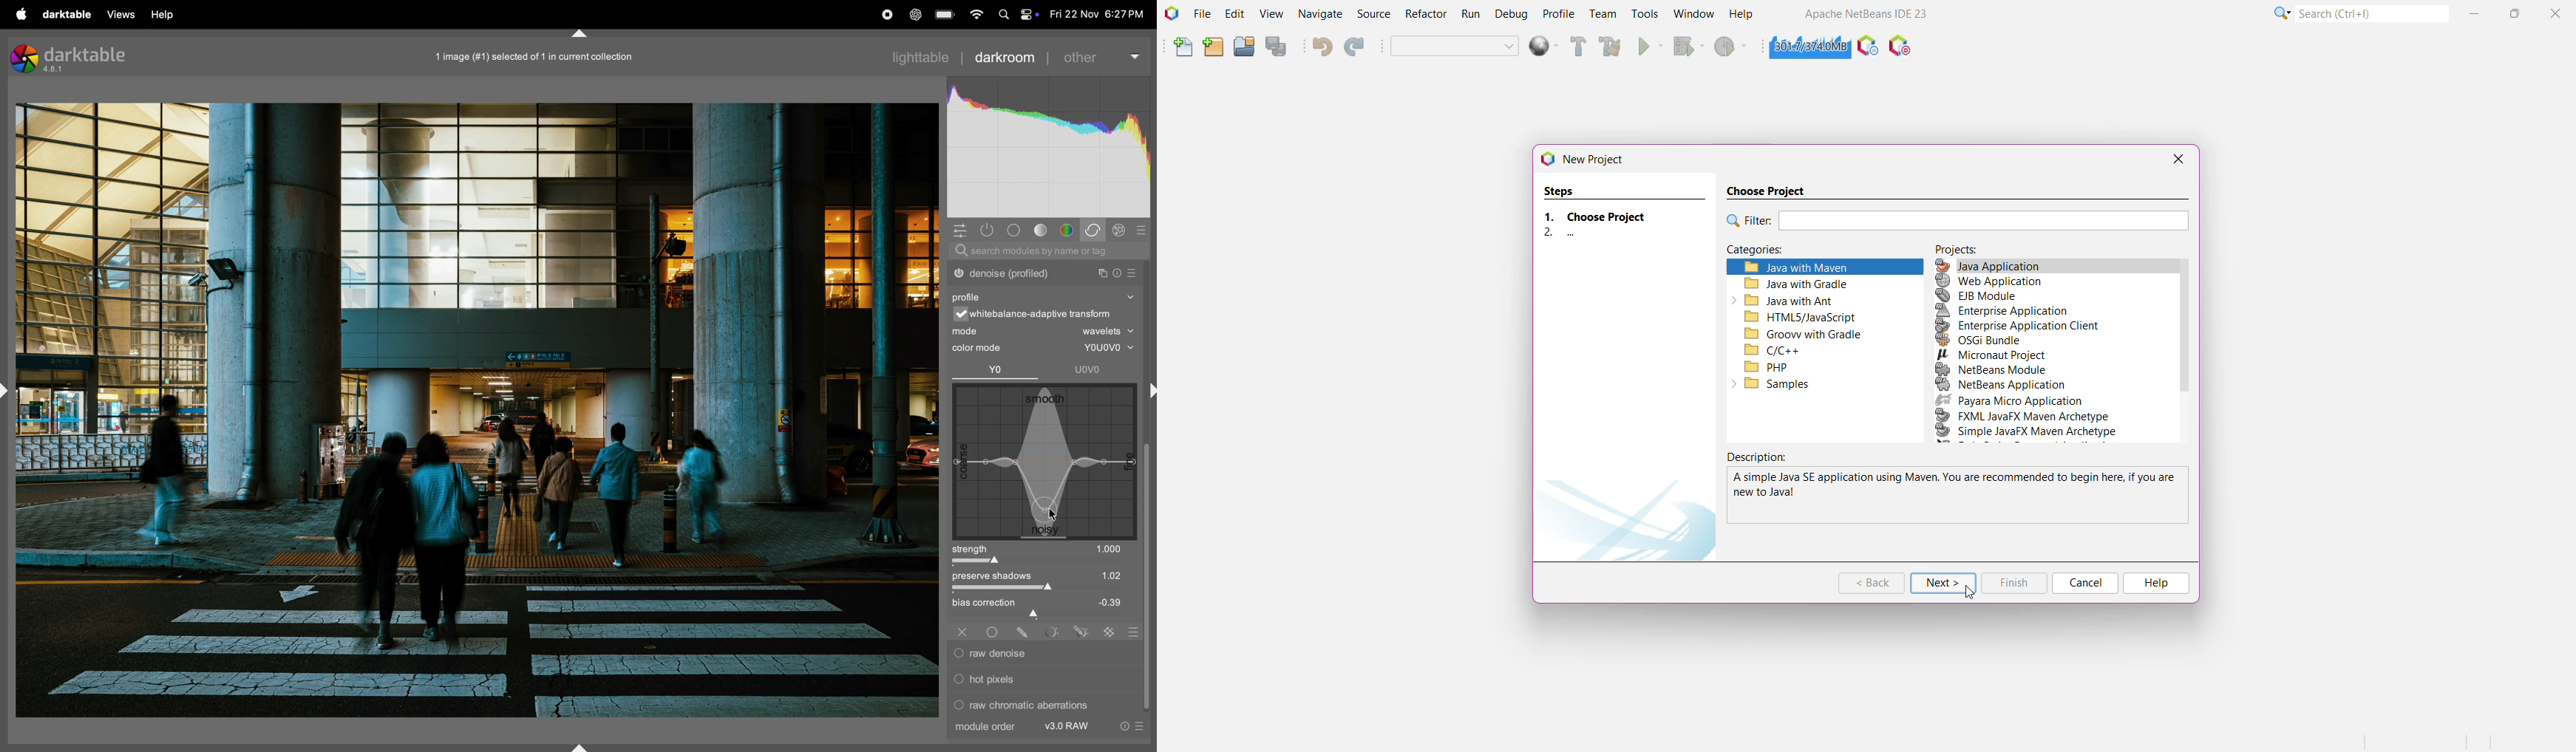  I want to click on searchbar, so click(1049, 252).